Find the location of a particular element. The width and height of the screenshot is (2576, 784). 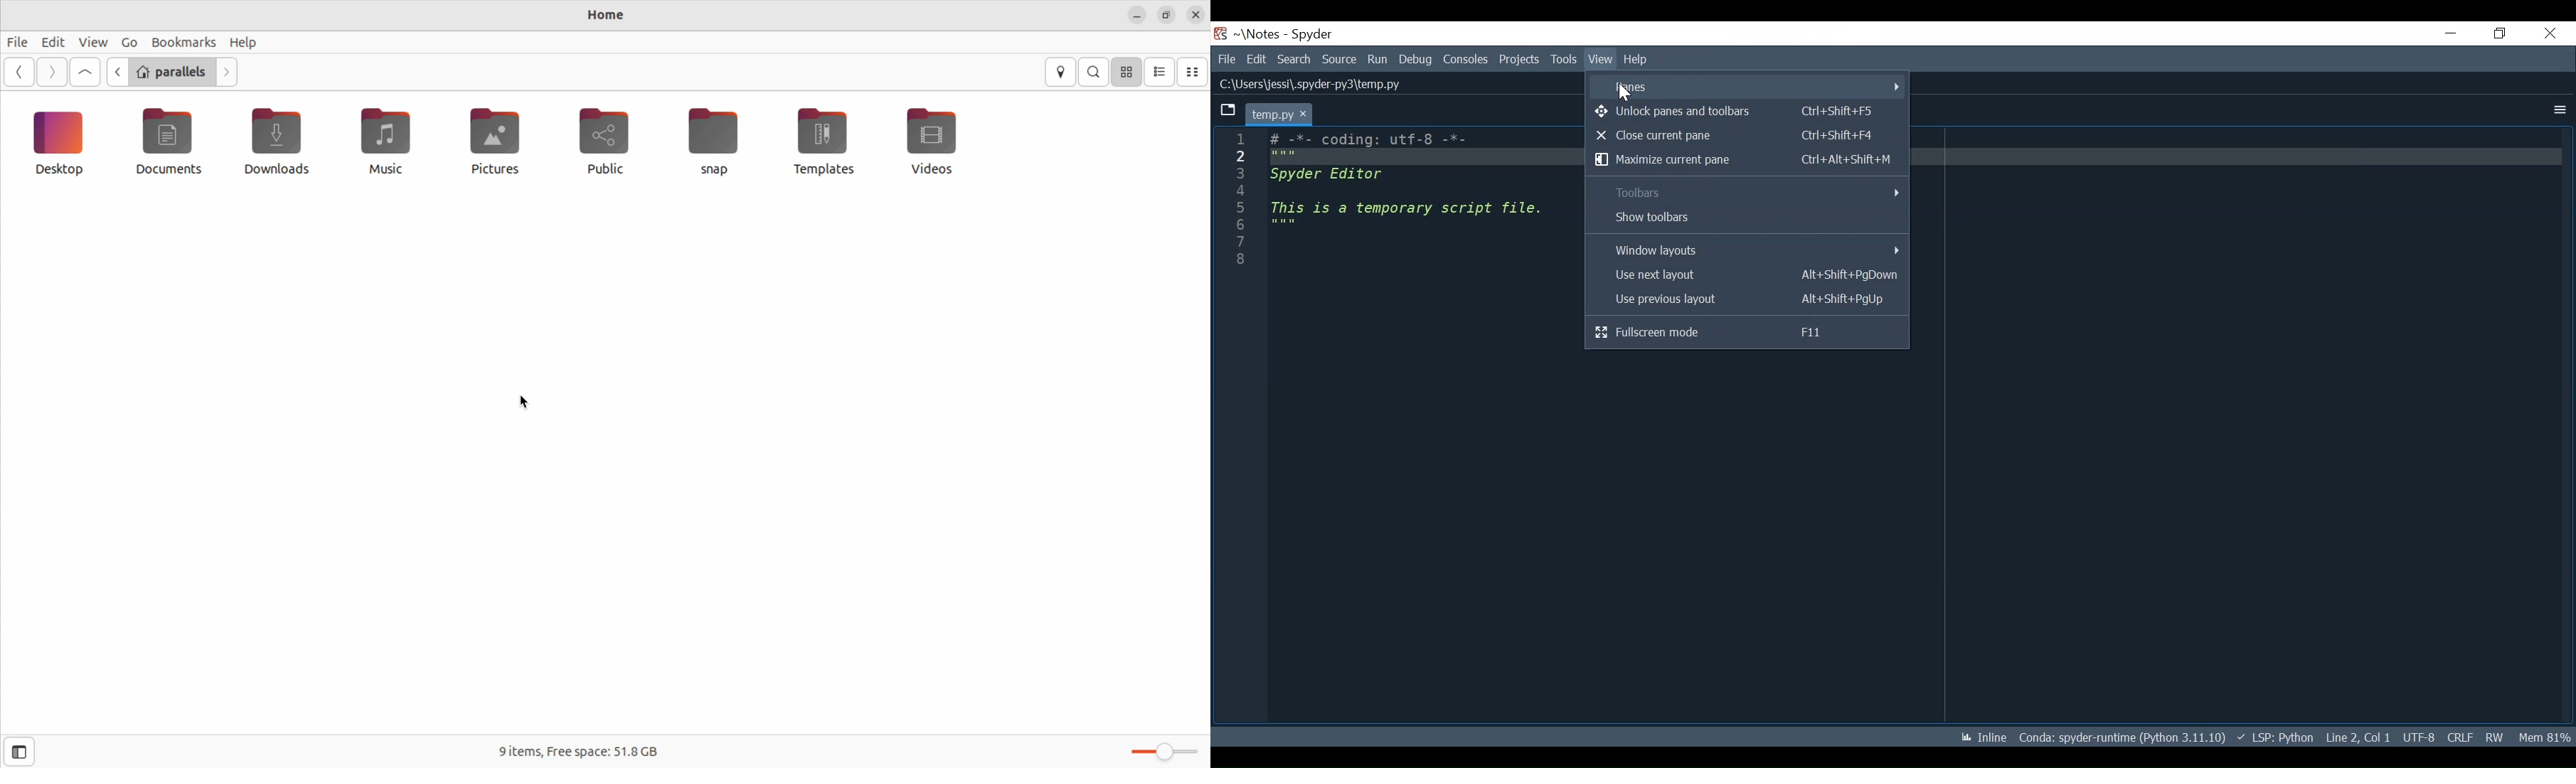

resize is located at coordinates (1166, 14).